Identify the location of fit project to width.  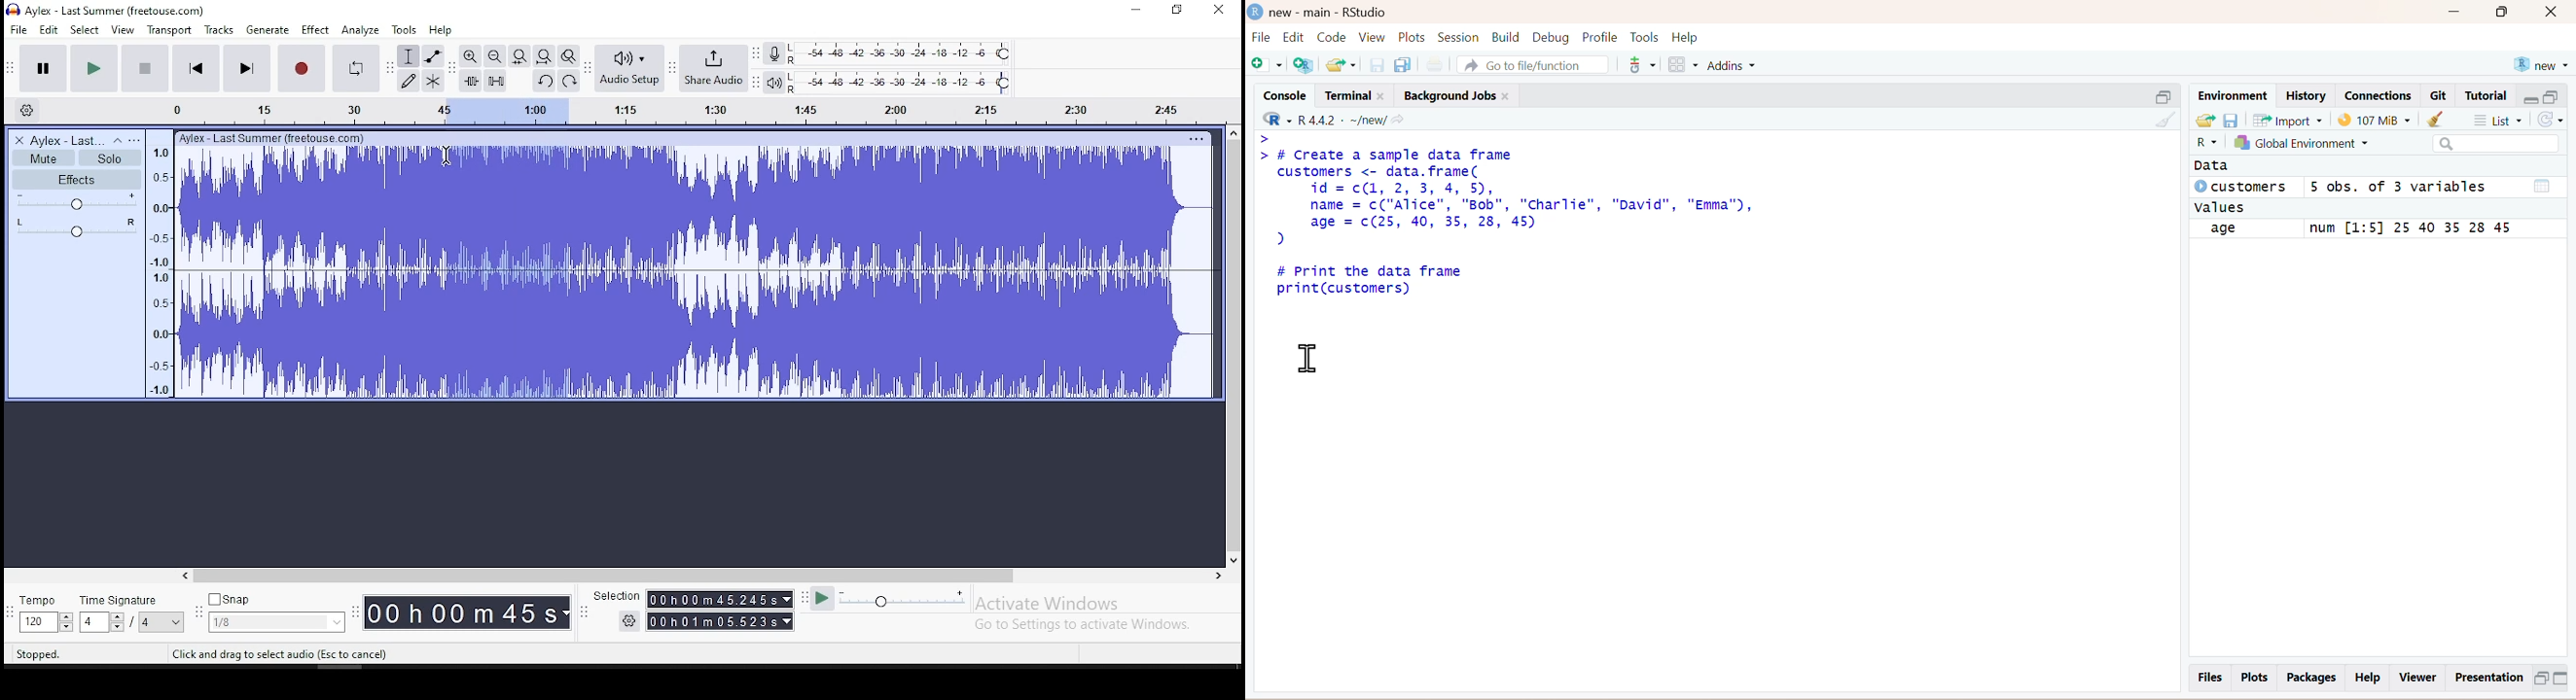
(544, 55).